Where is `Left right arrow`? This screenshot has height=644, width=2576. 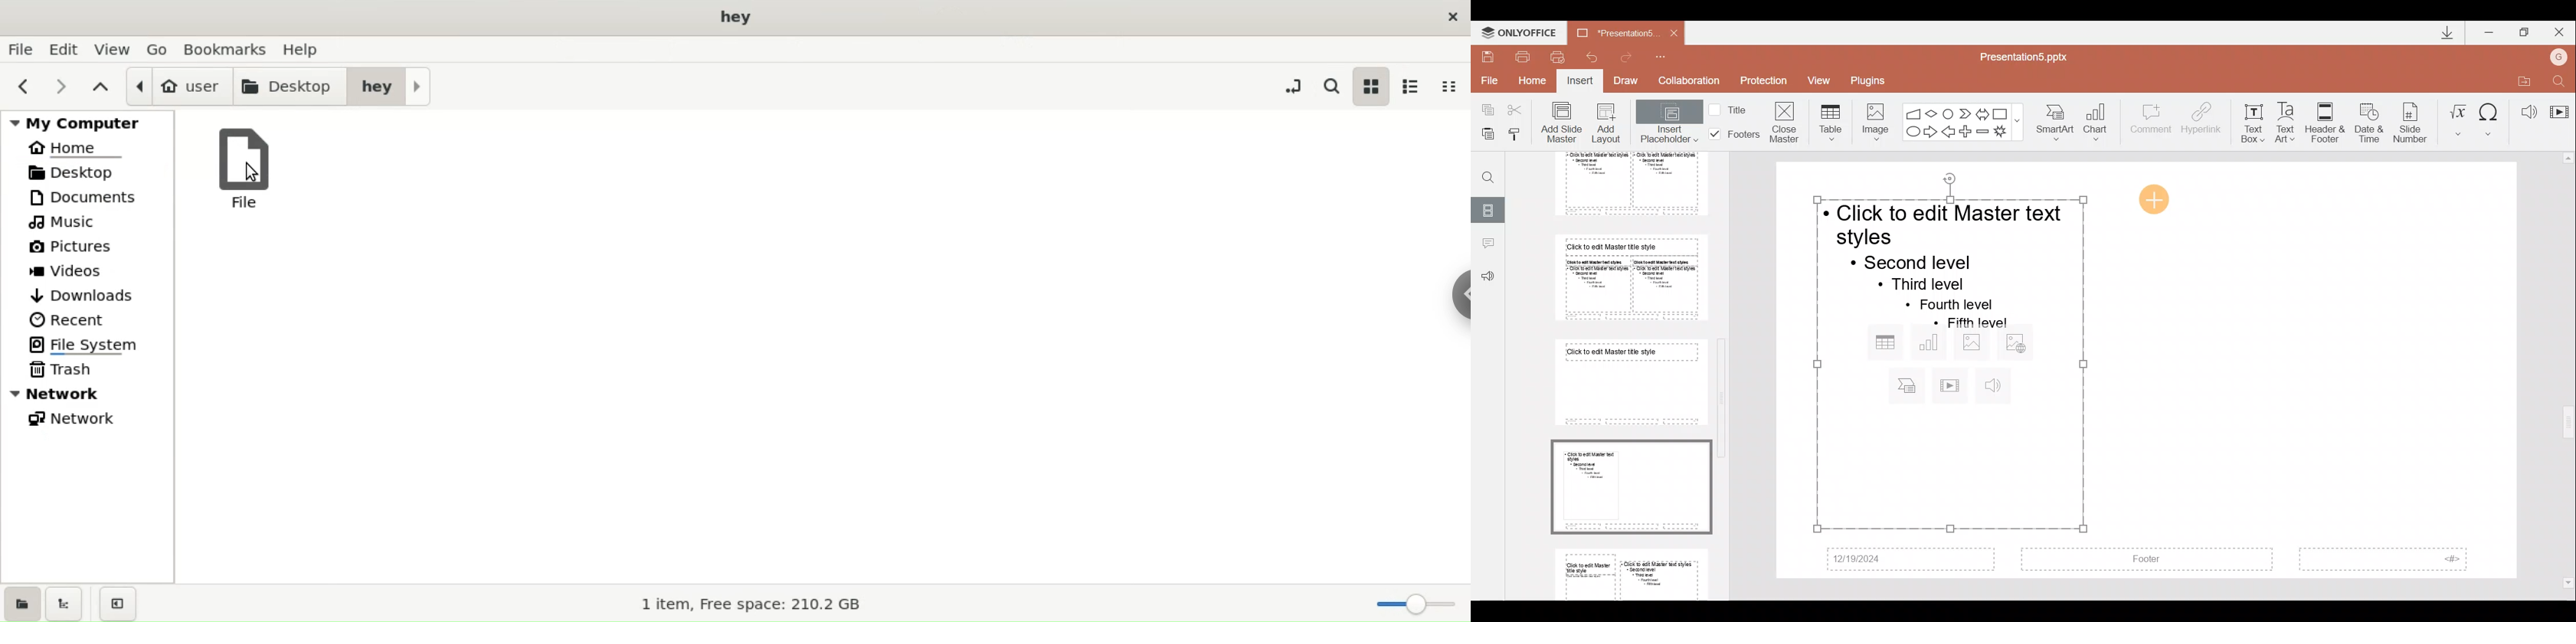 Left right arrow is located at coordinates (1982, 112).